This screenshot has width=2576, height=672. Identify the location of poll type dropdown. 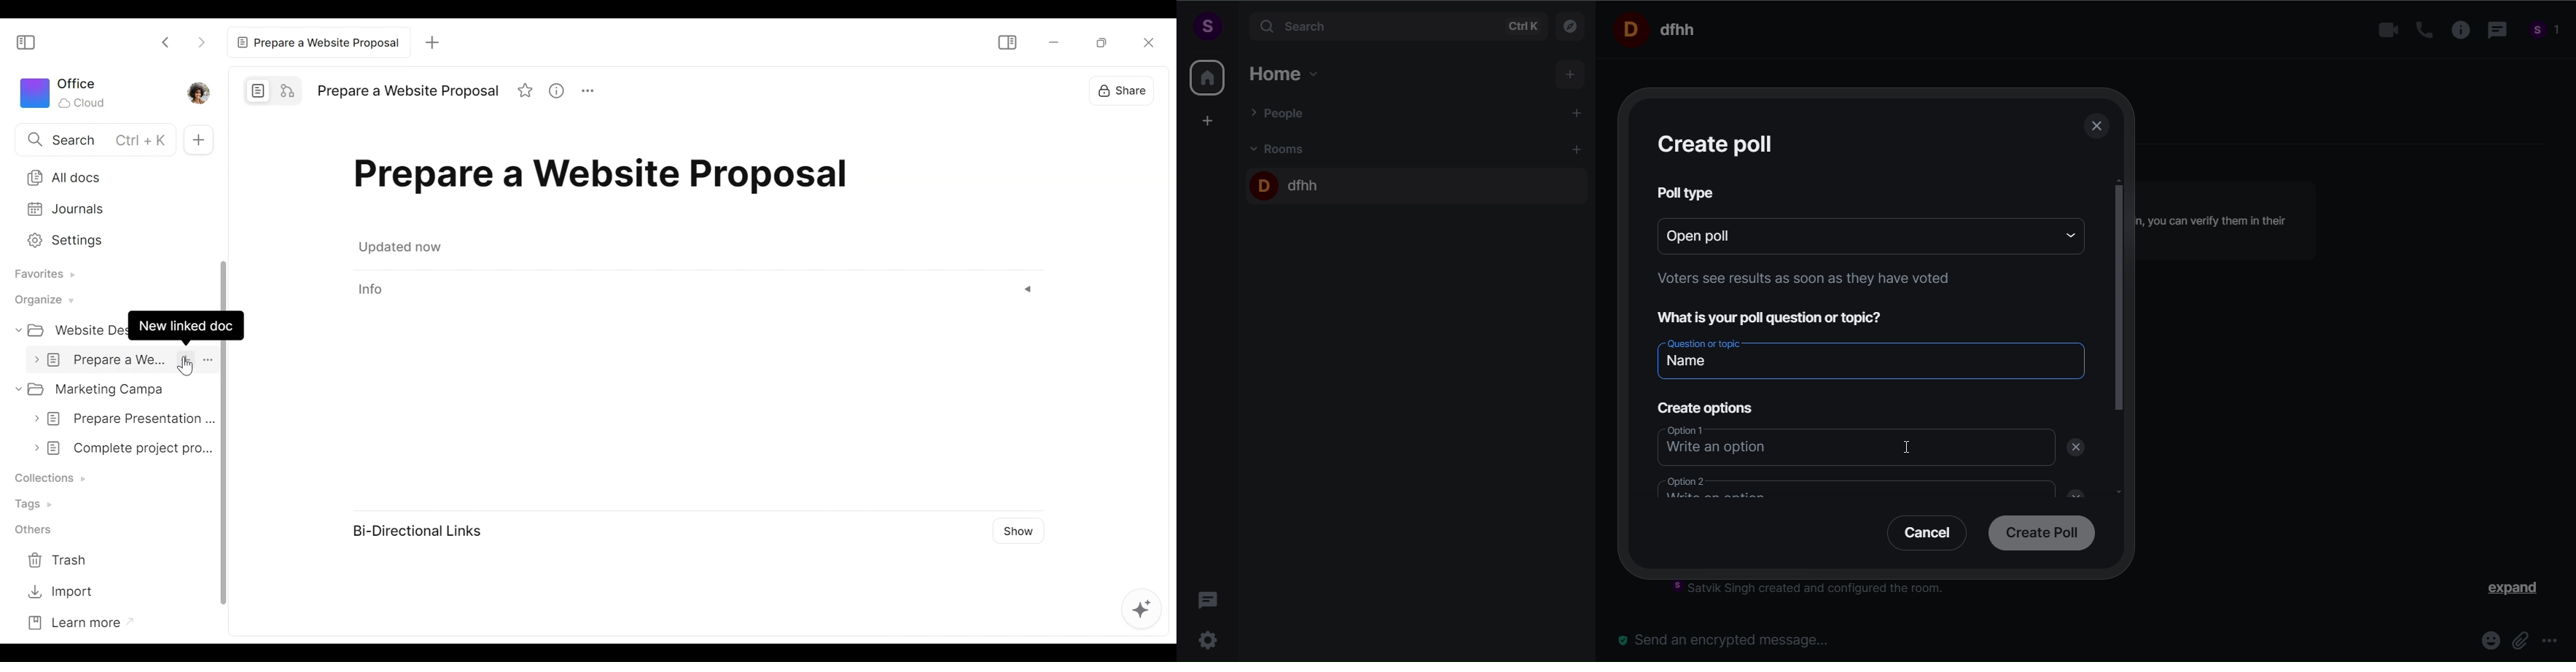
(2066, 234).